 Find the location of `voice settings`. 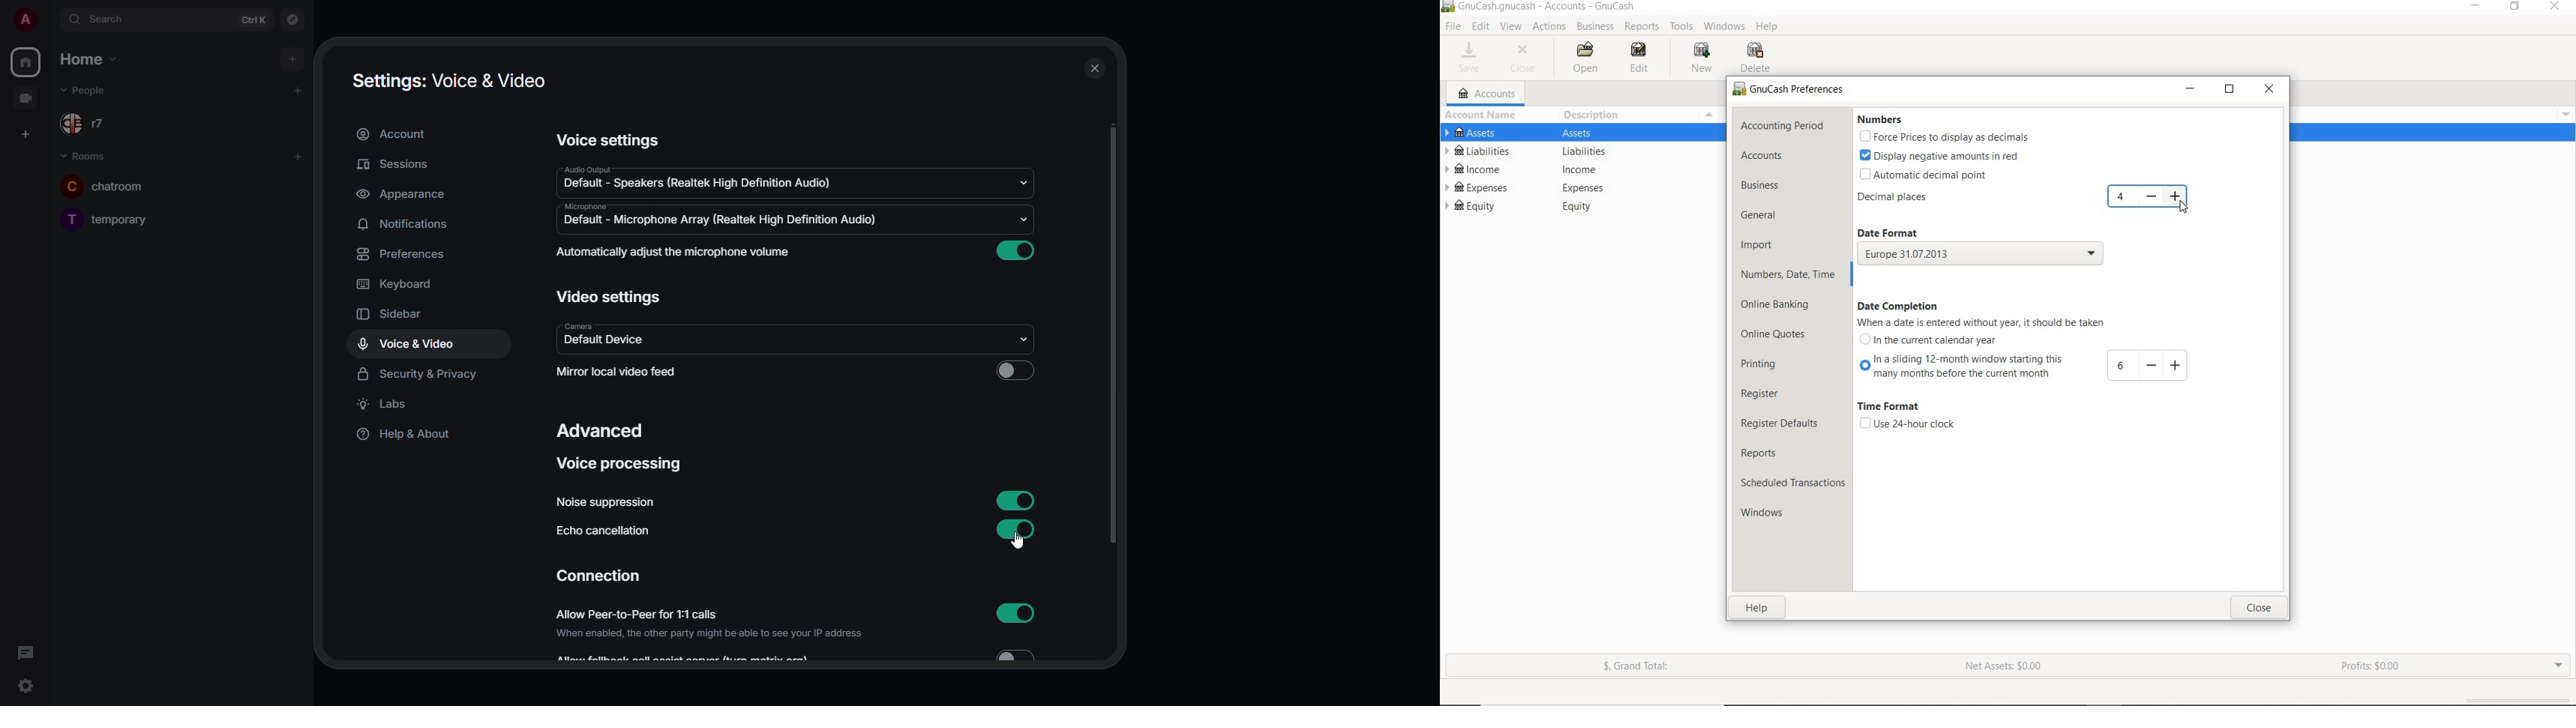

voice settings is located at coordinates (607, 139).